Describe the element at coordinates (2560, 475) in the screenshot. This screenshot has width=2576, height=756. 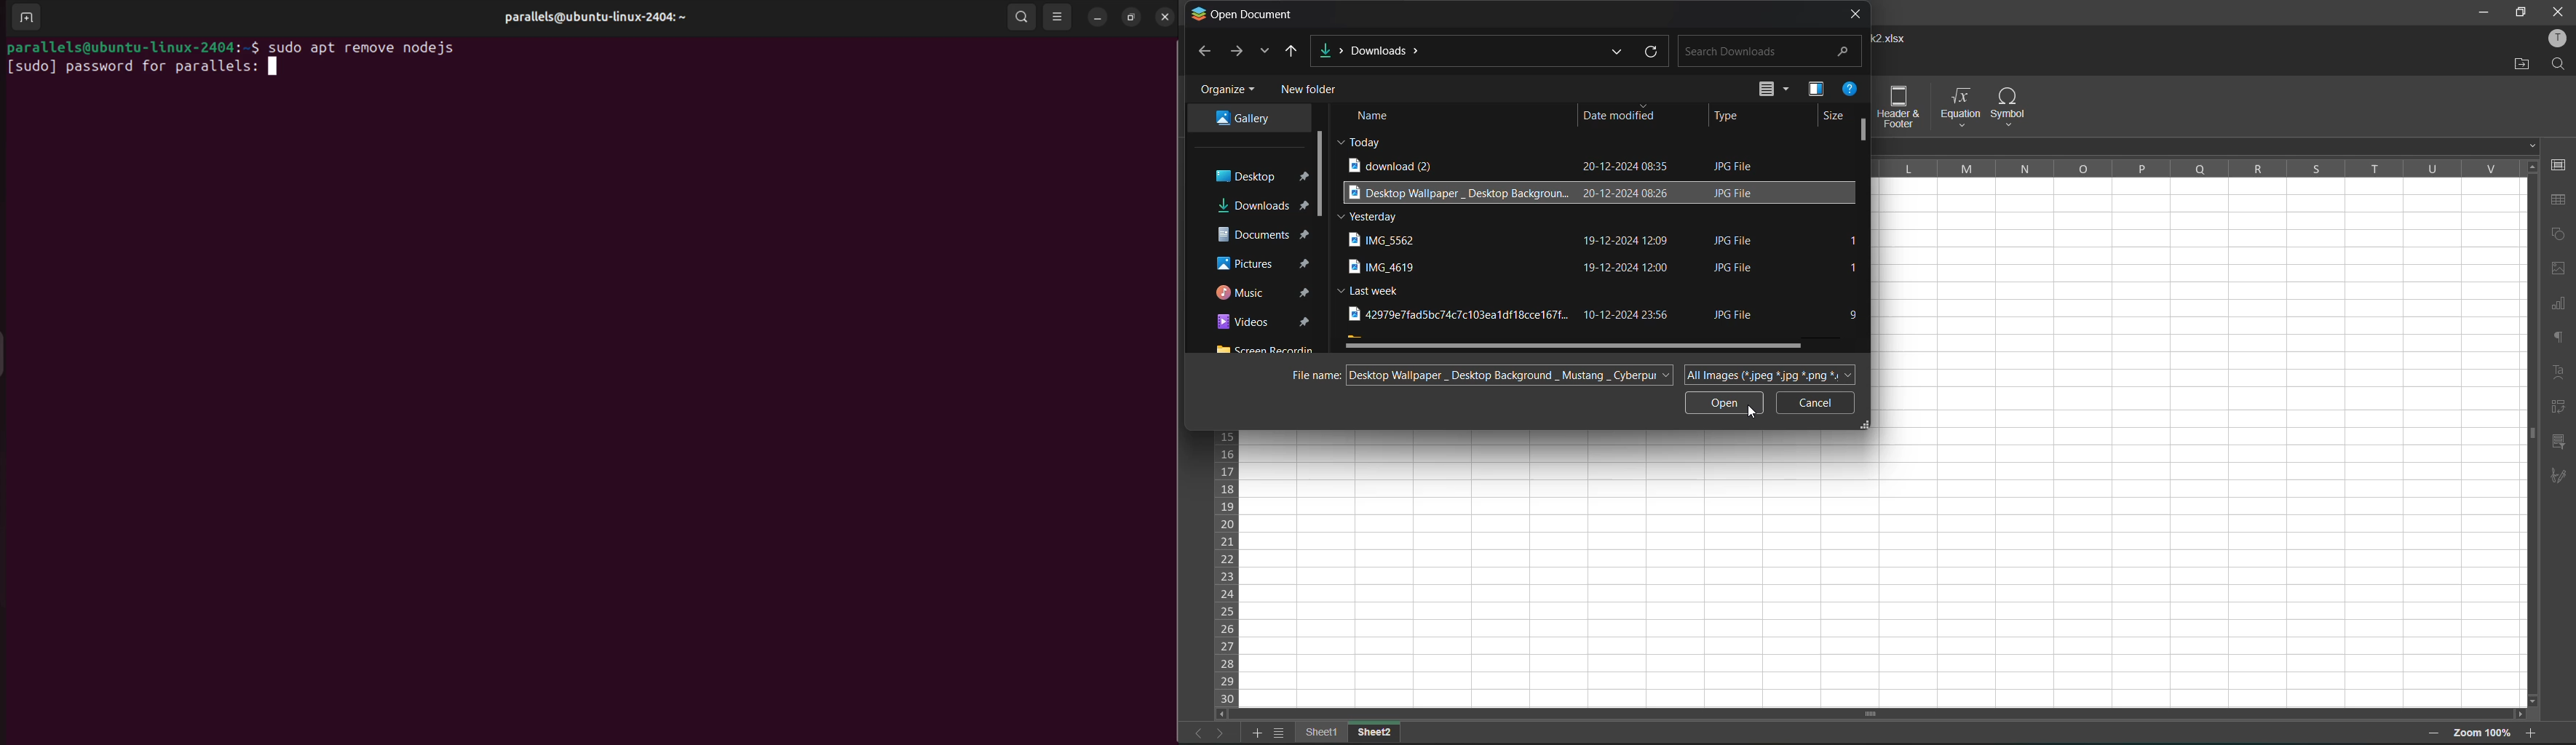
I see `signature` at that location.